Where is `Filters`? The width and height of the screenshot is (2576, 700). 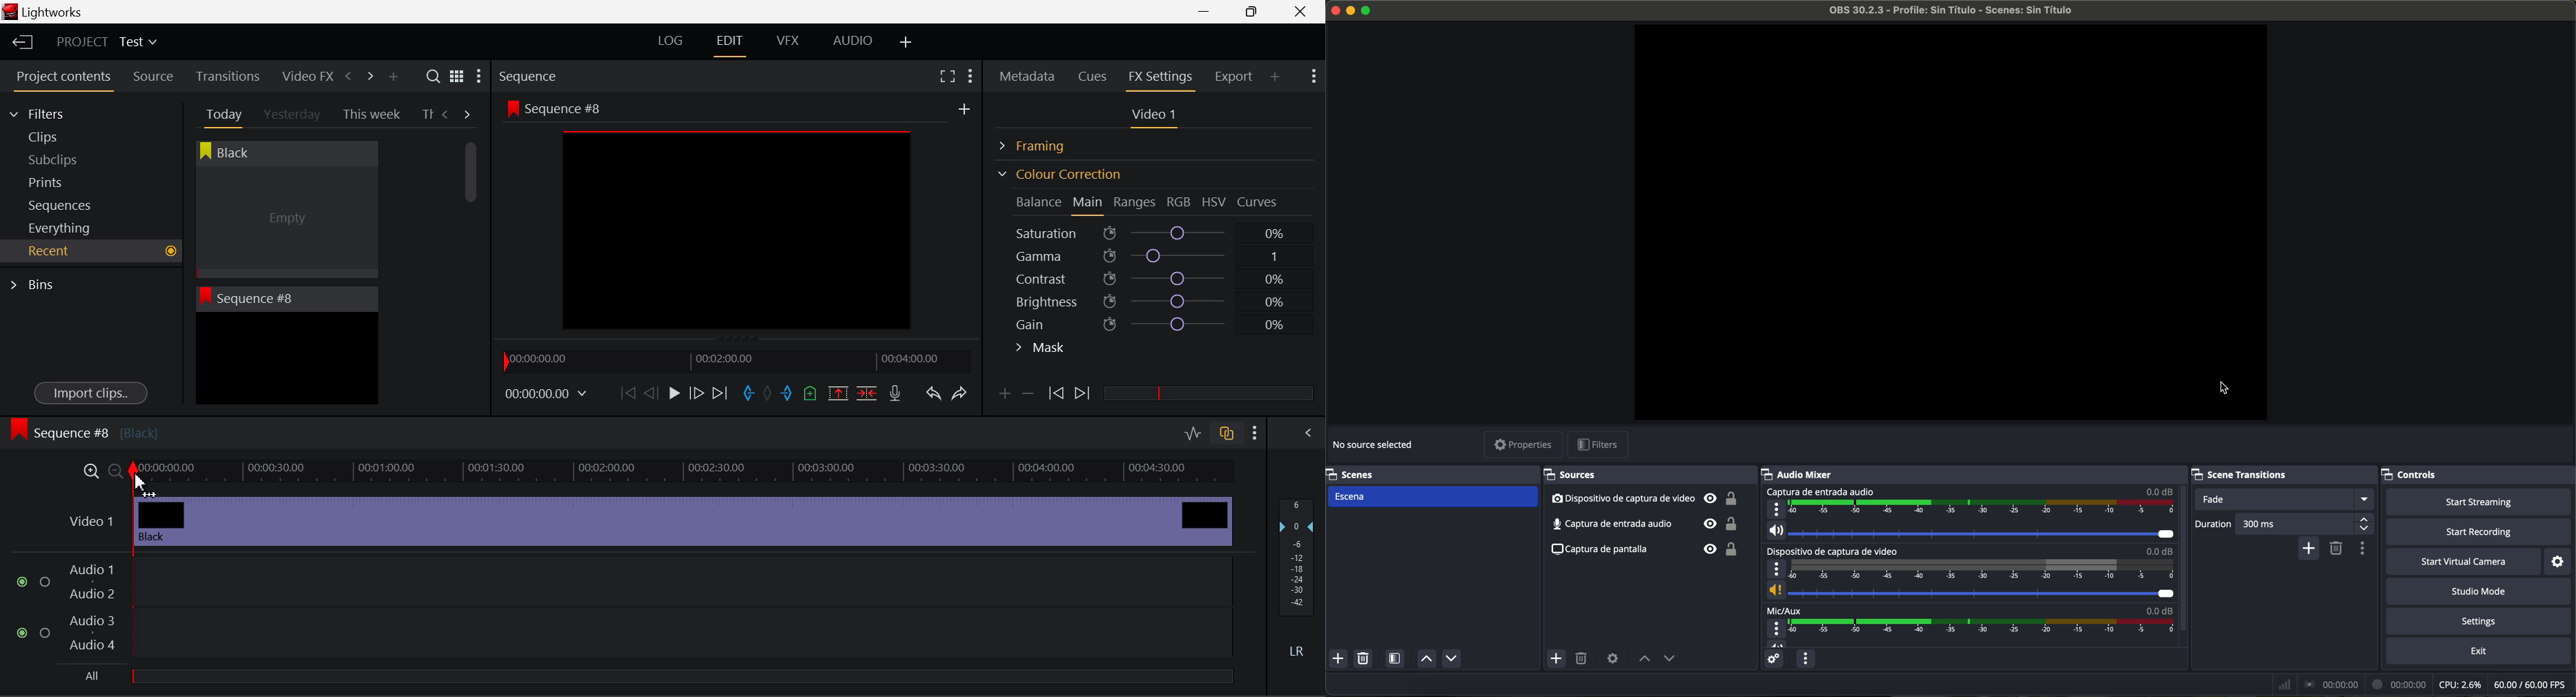 Filters is located at coordinates (50, 112).